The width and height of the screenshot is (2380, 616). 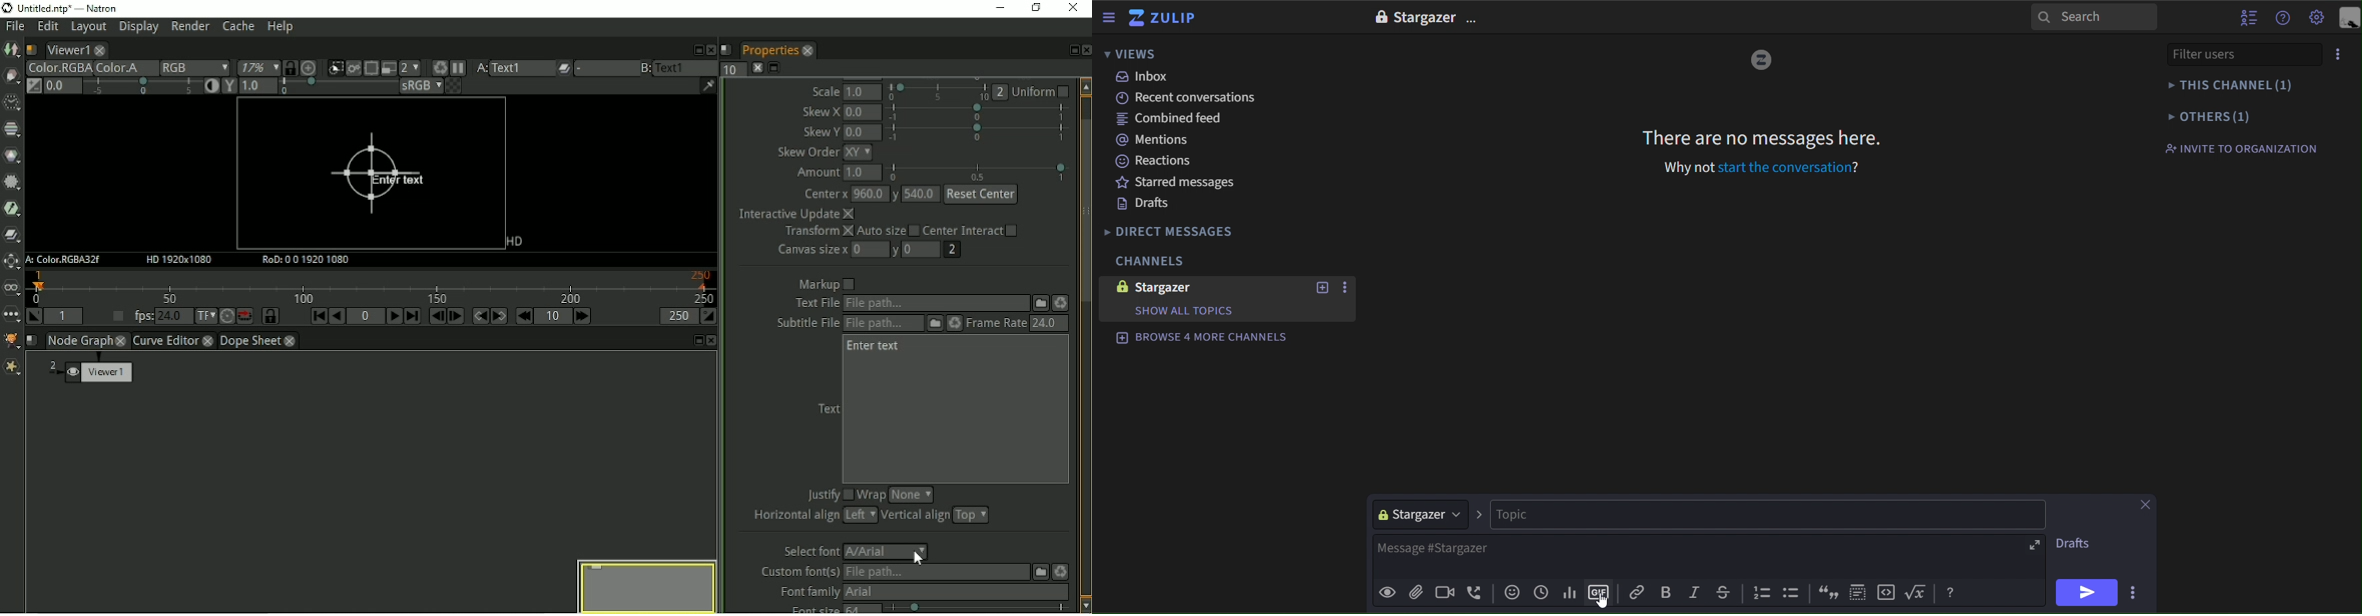 I want to click on strike through, so click(x=1721, y=590).